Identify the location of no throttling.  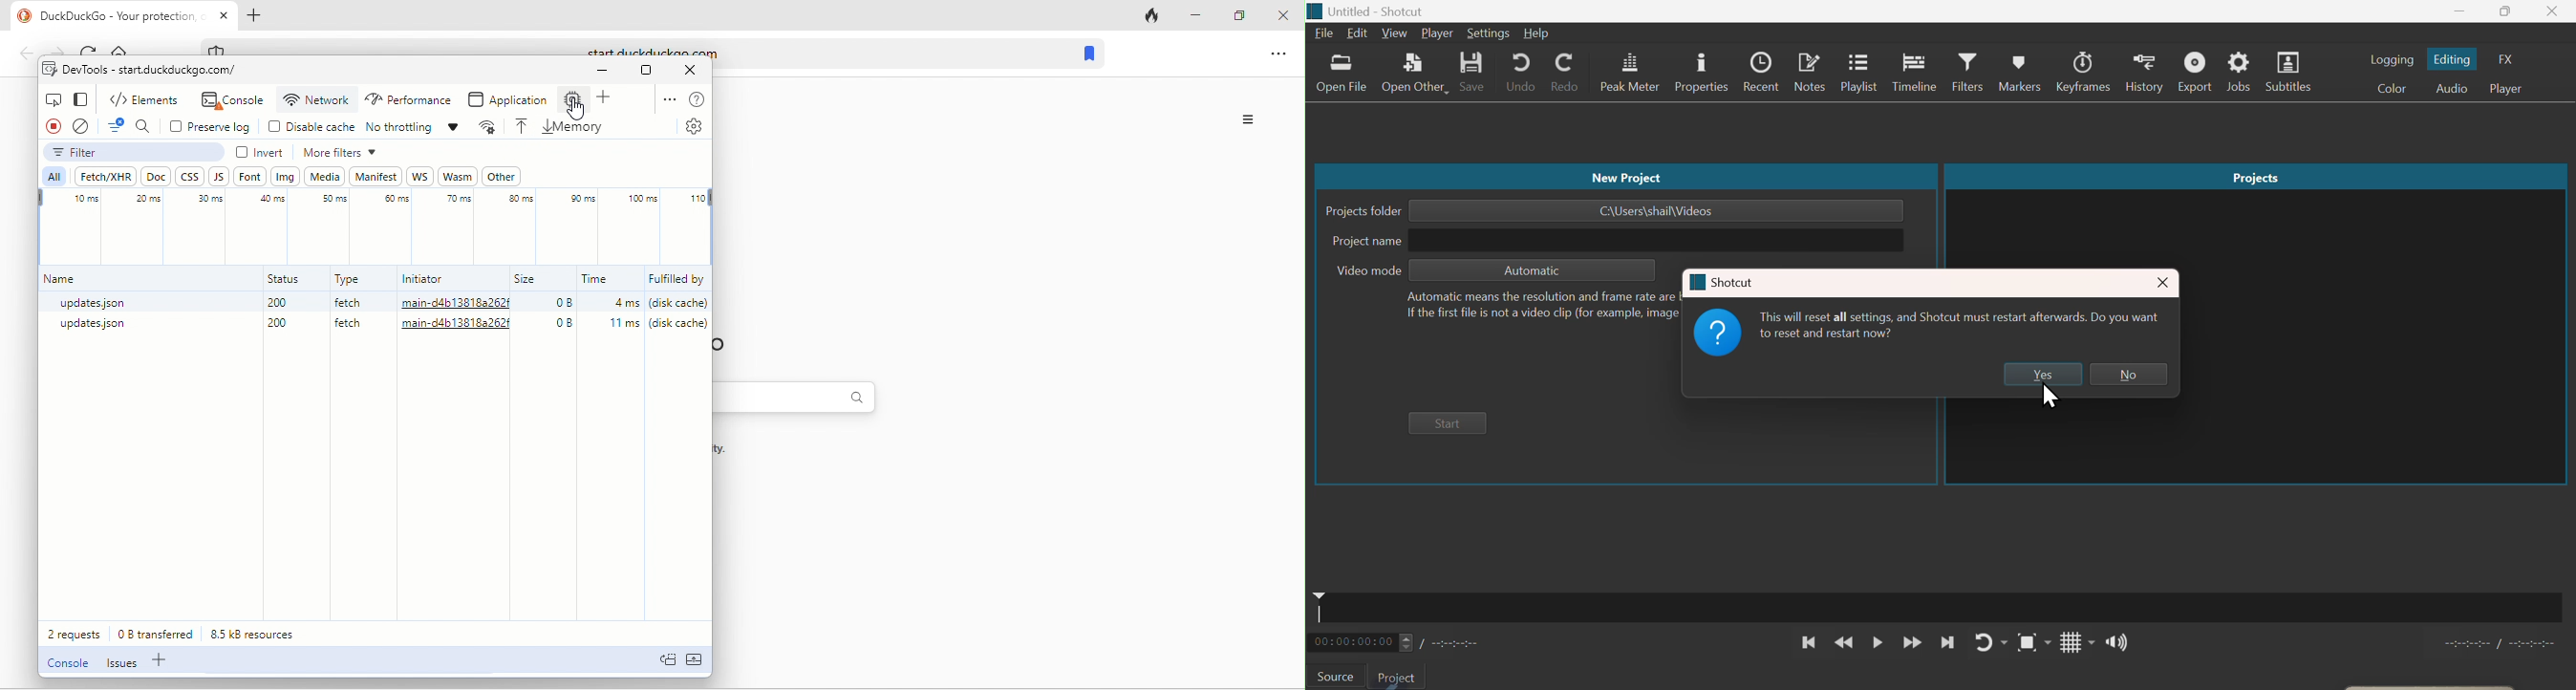
(412, 128).